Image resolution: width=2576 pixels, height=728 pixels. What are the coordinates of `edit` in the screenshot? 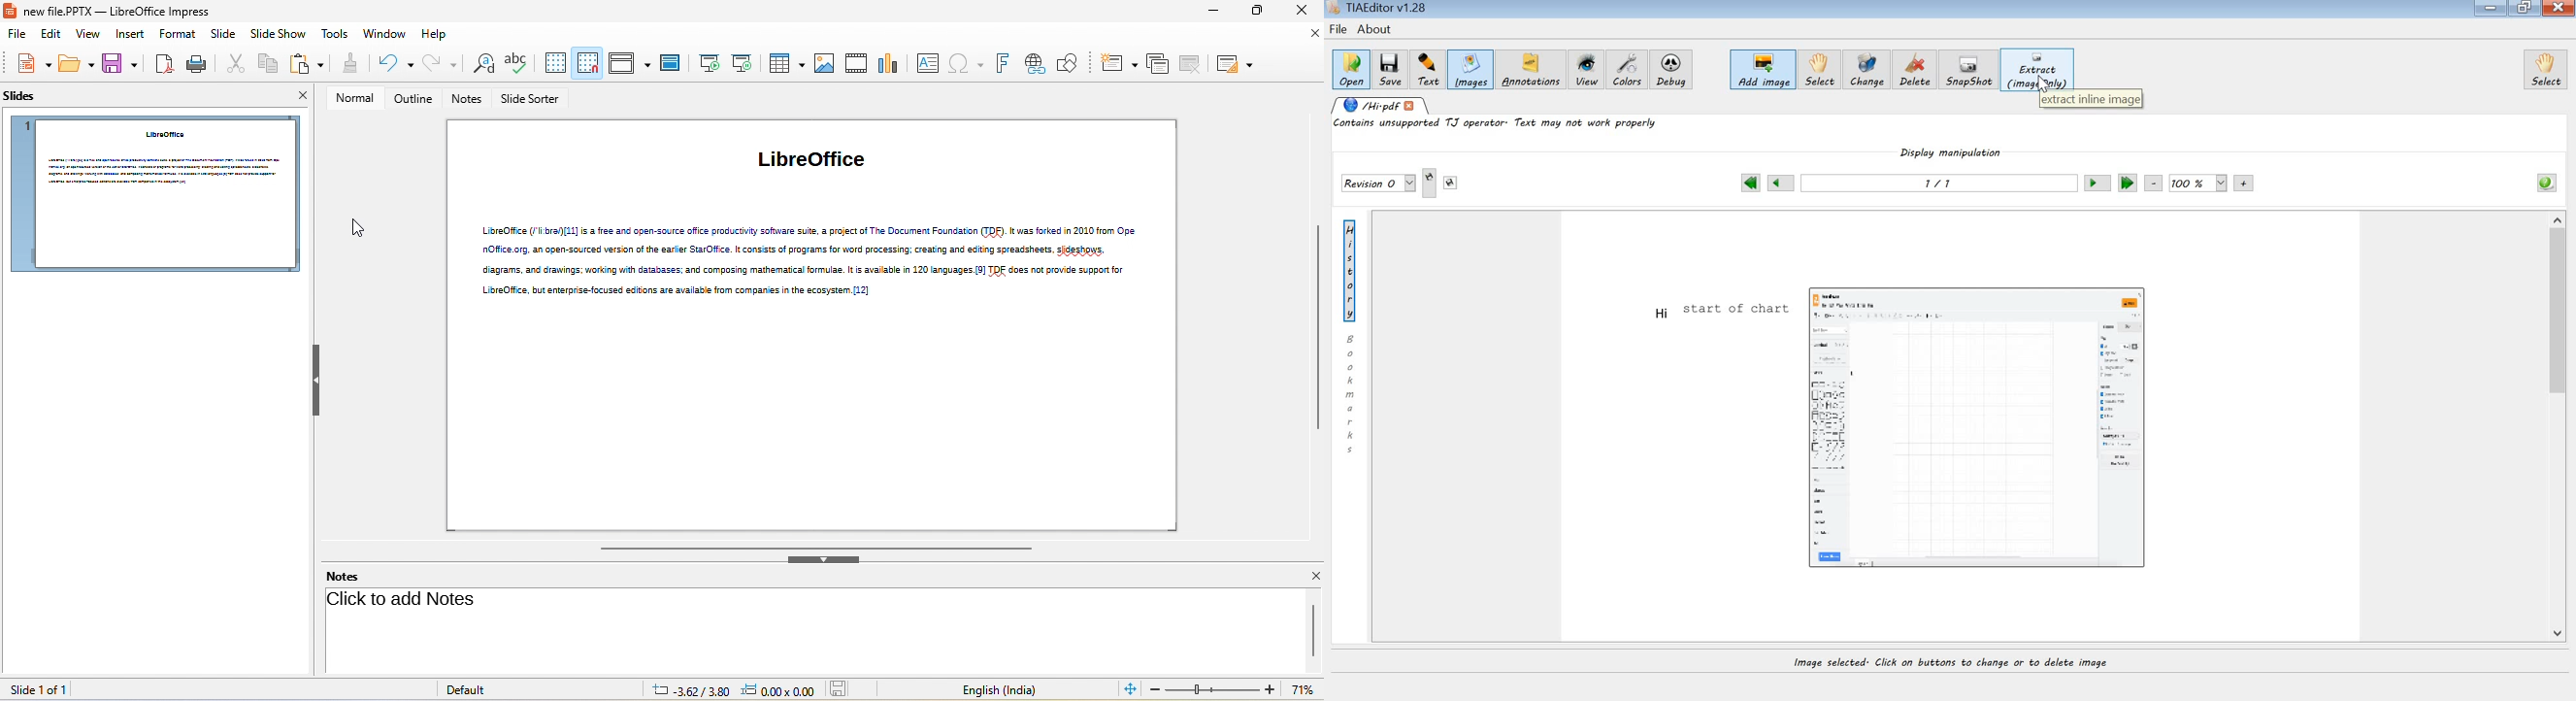 It's located at (46, 34).